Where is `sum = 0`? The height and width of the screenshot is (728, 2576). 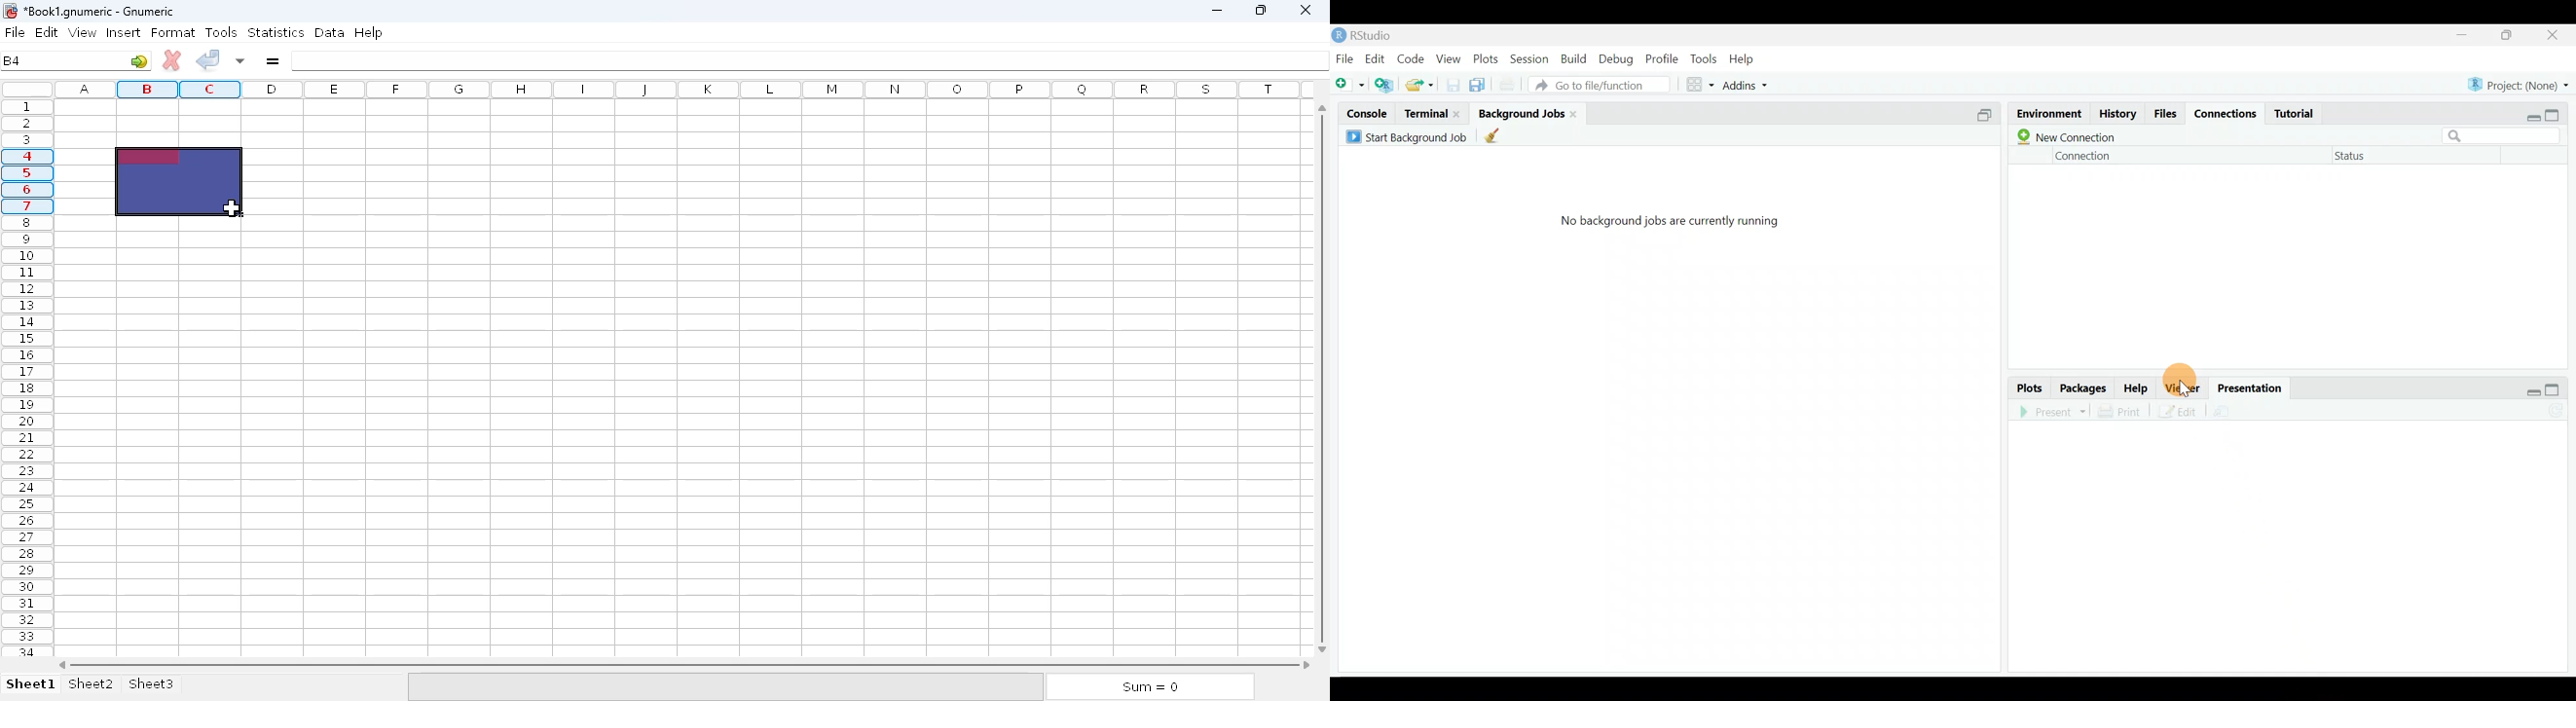
sum = 0 is located at coordinates (1148, 687).